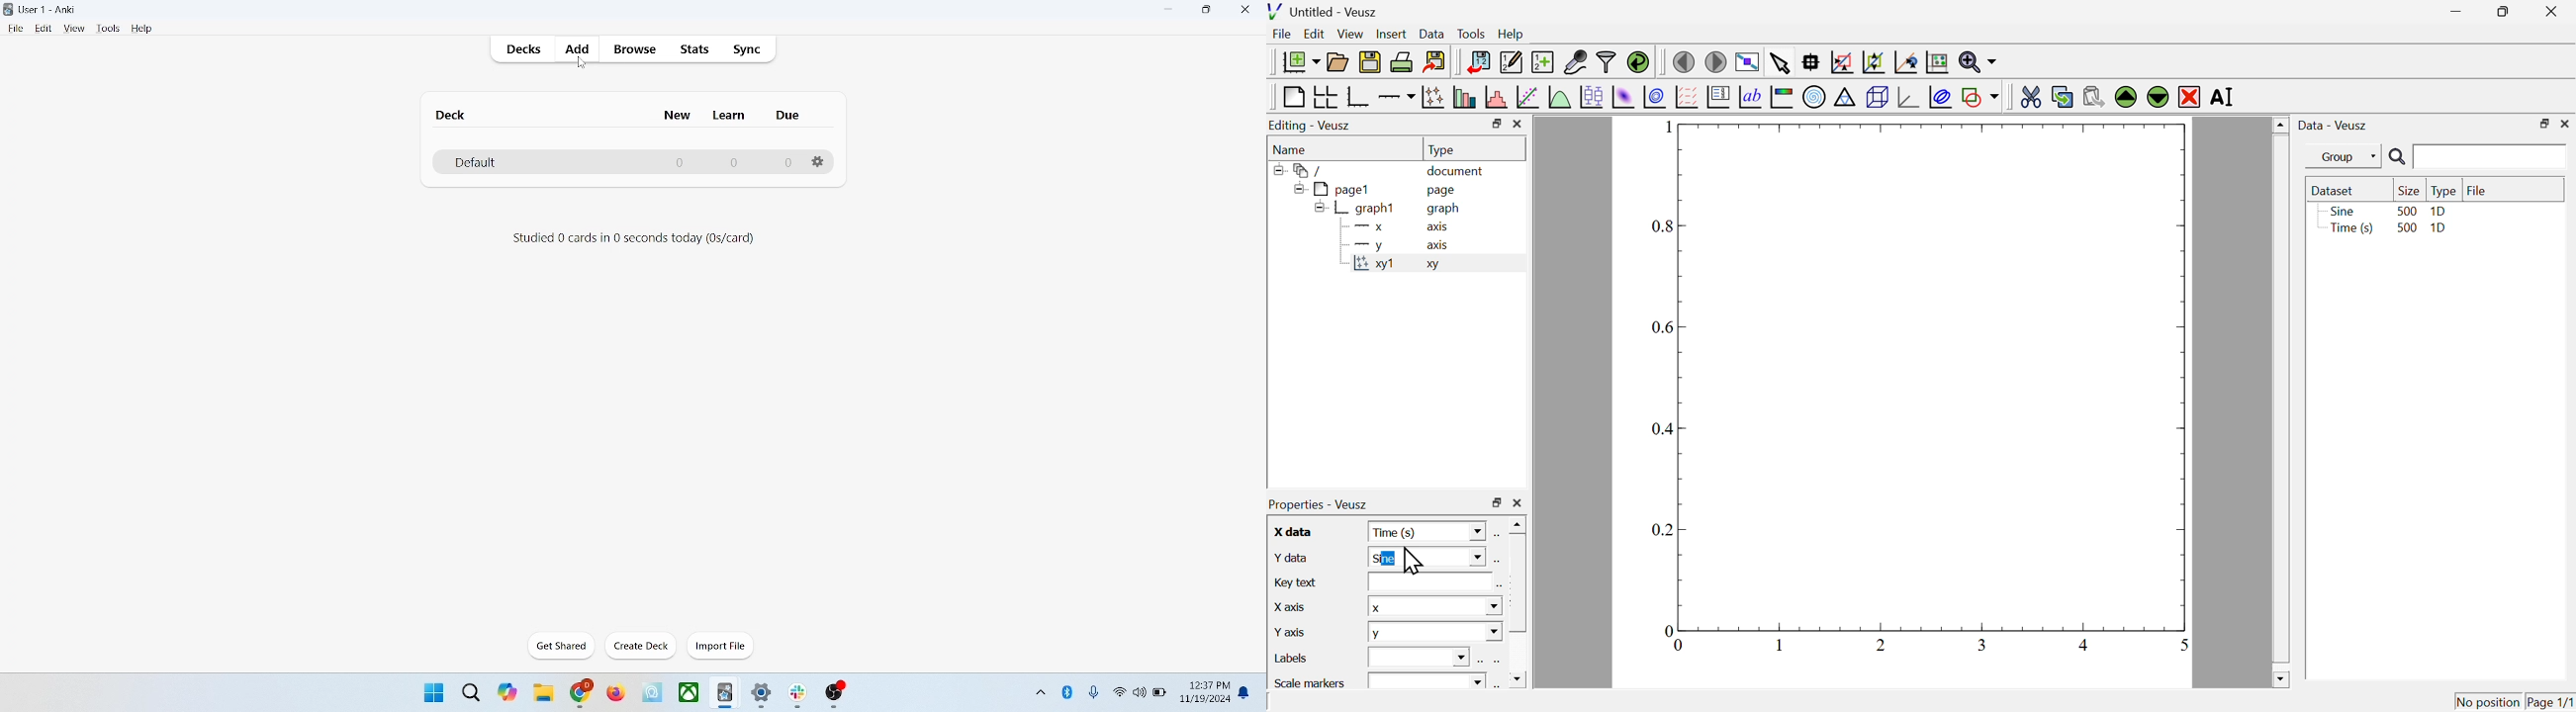 This screenshot has width=2576, height=728. What do you see at coordinates (1068, 691) in the screenshot?
I see `bluetooth` at bounding box center [1068, 691].